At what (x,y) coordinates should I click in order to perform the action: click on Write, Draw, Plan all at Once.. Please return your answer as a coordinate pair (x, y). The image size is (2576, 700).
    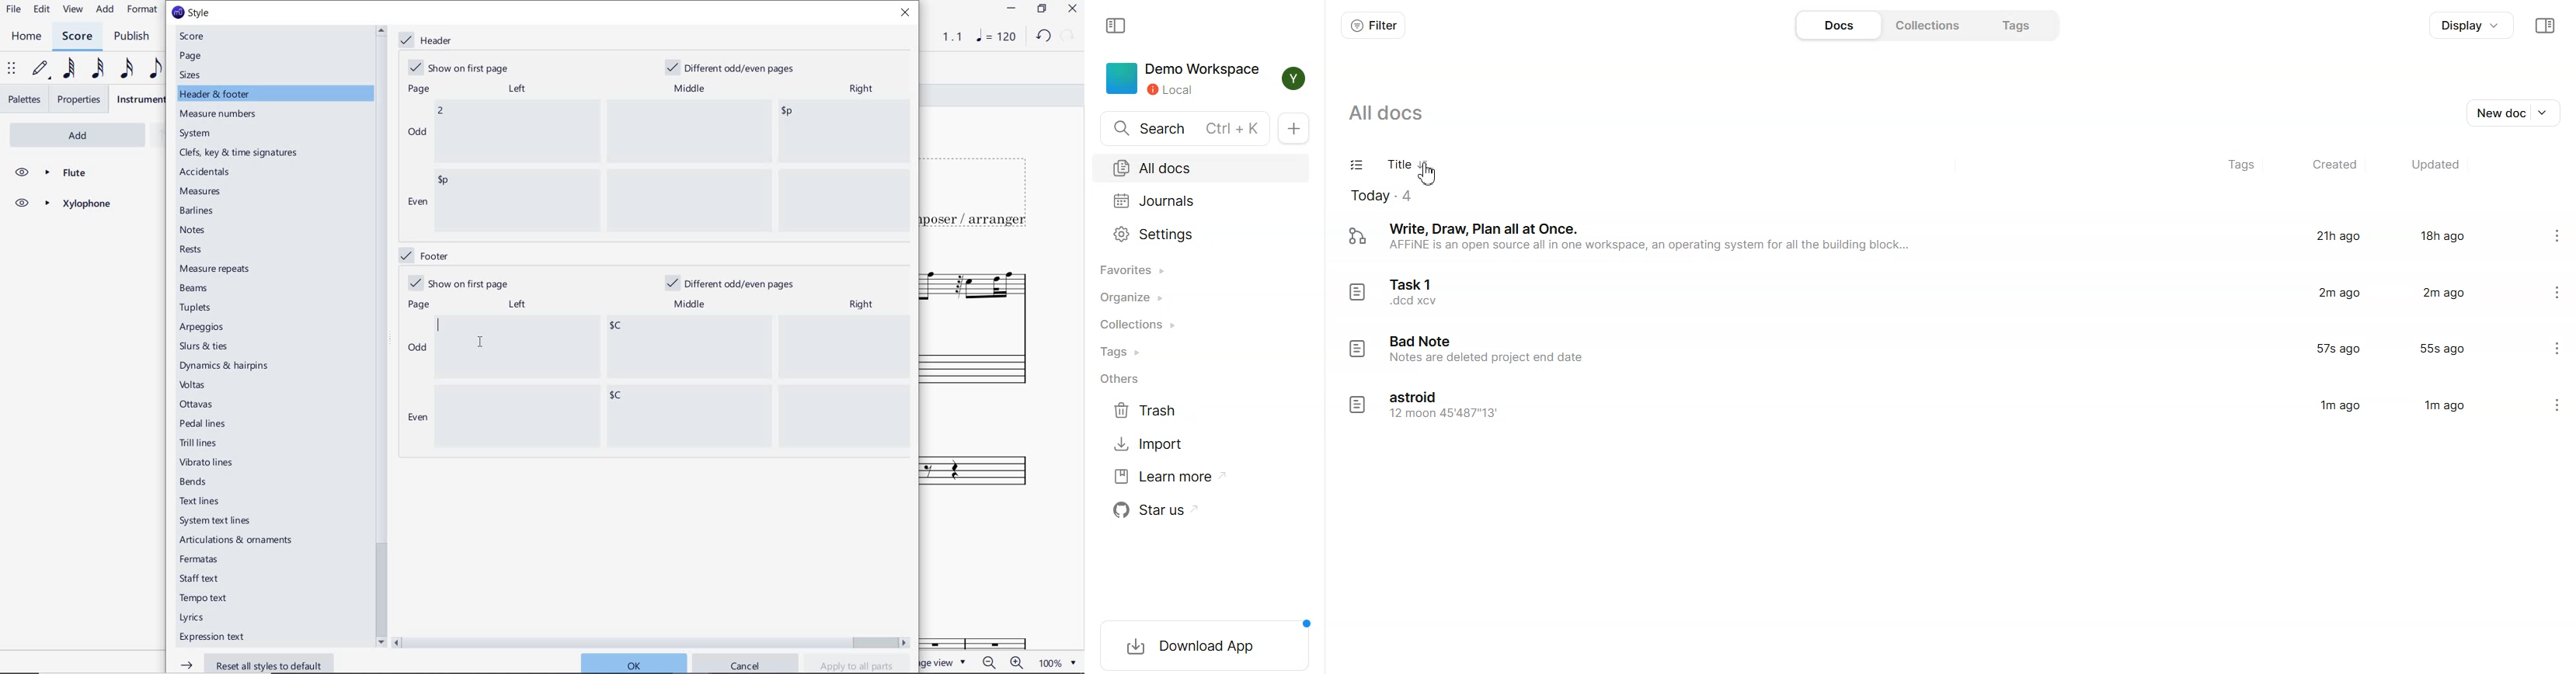
    Looking at the image, I should click on (1484, 228).